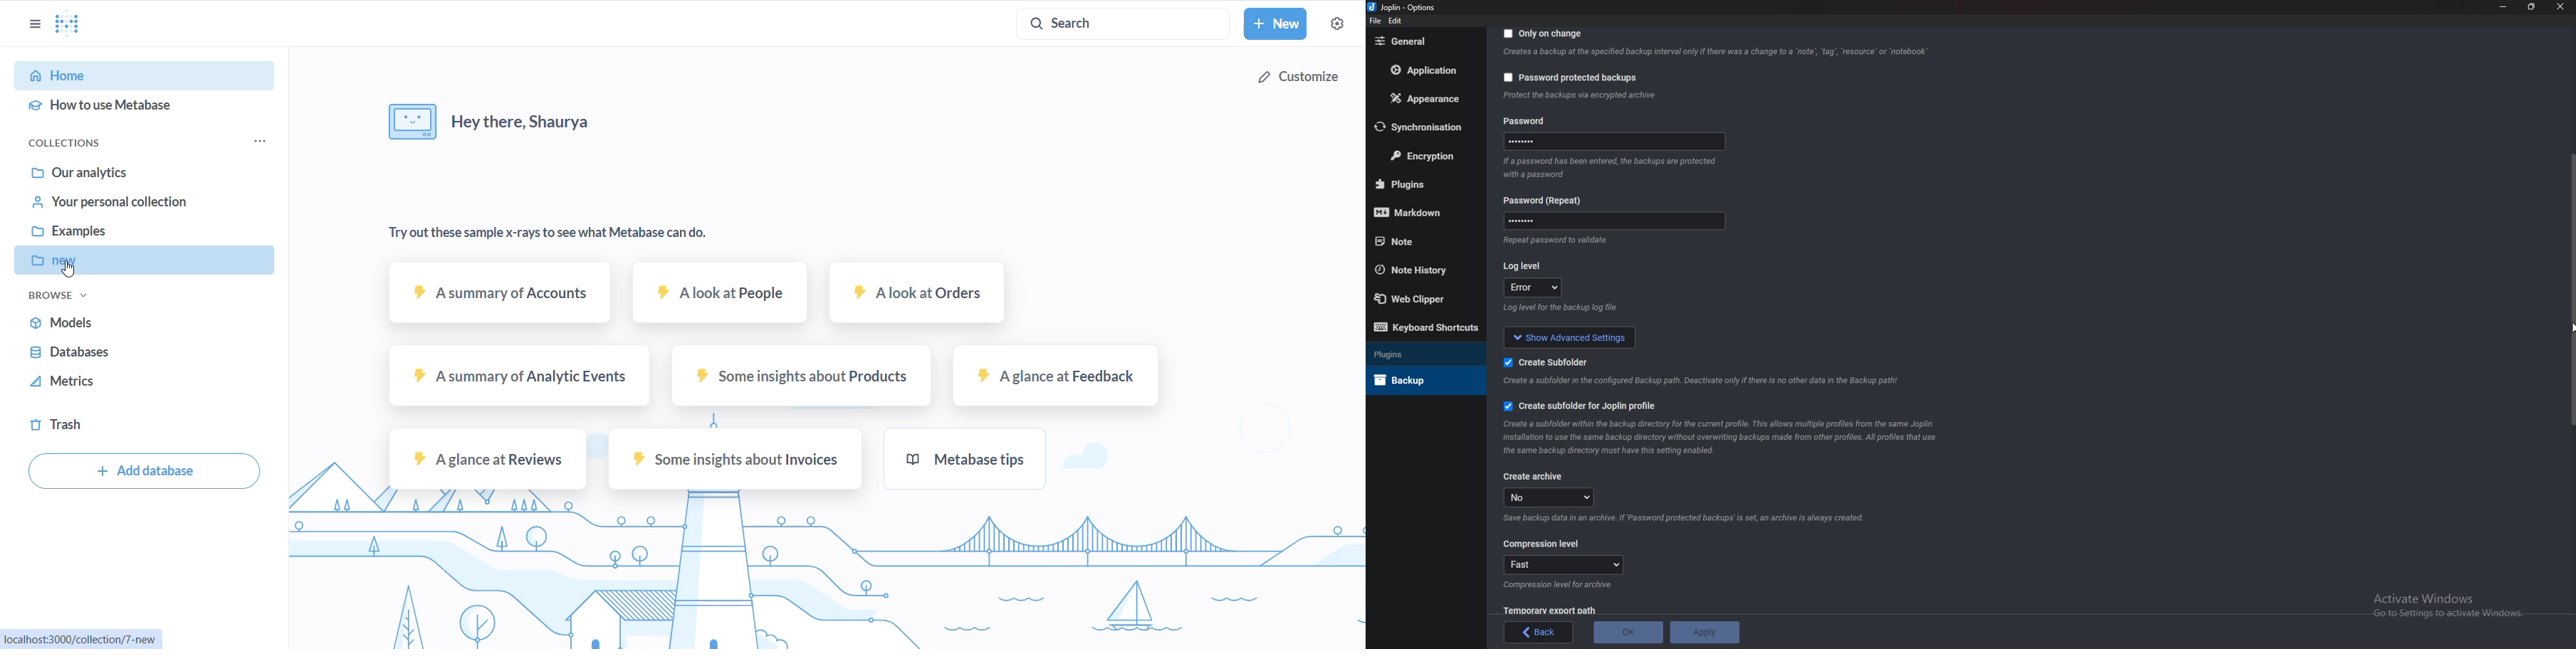 Image resolution: width=2576 pixels, height=672 pixels. What do you see at coordinates (1535, 288) in the screenshot?
I see `error` at bounding box center [1535, 288].